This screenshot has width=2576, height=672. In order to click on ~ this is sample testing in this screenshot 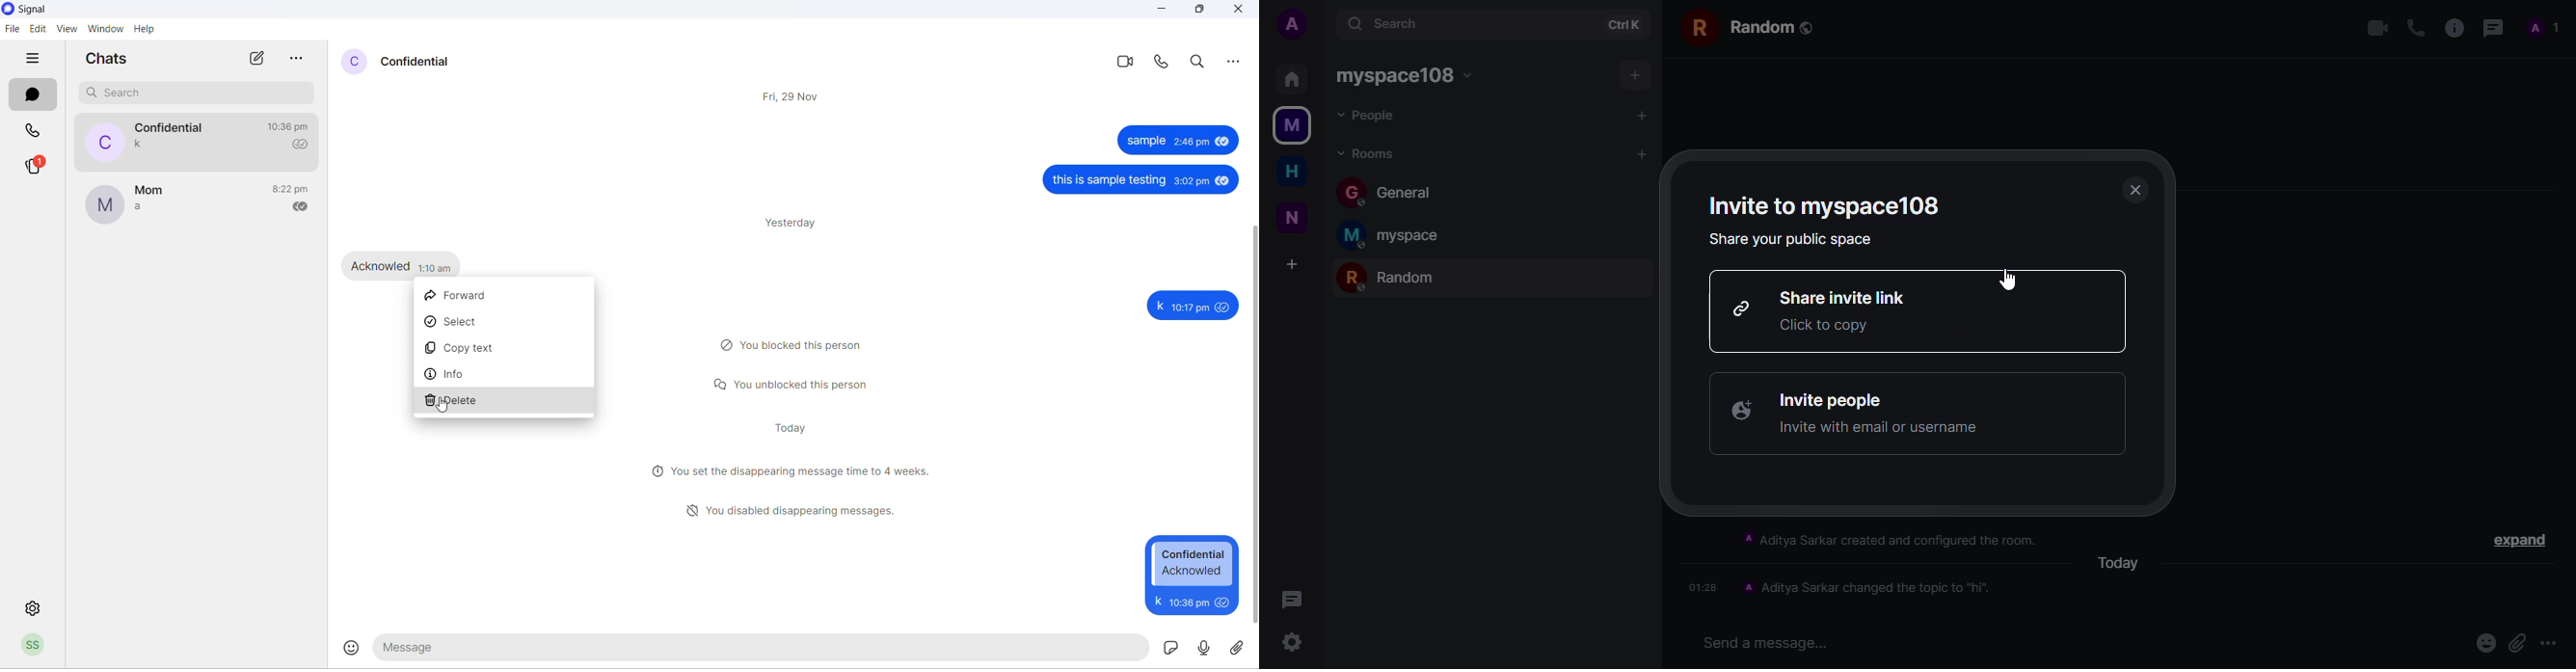, I will do `click(1108, 181)`.